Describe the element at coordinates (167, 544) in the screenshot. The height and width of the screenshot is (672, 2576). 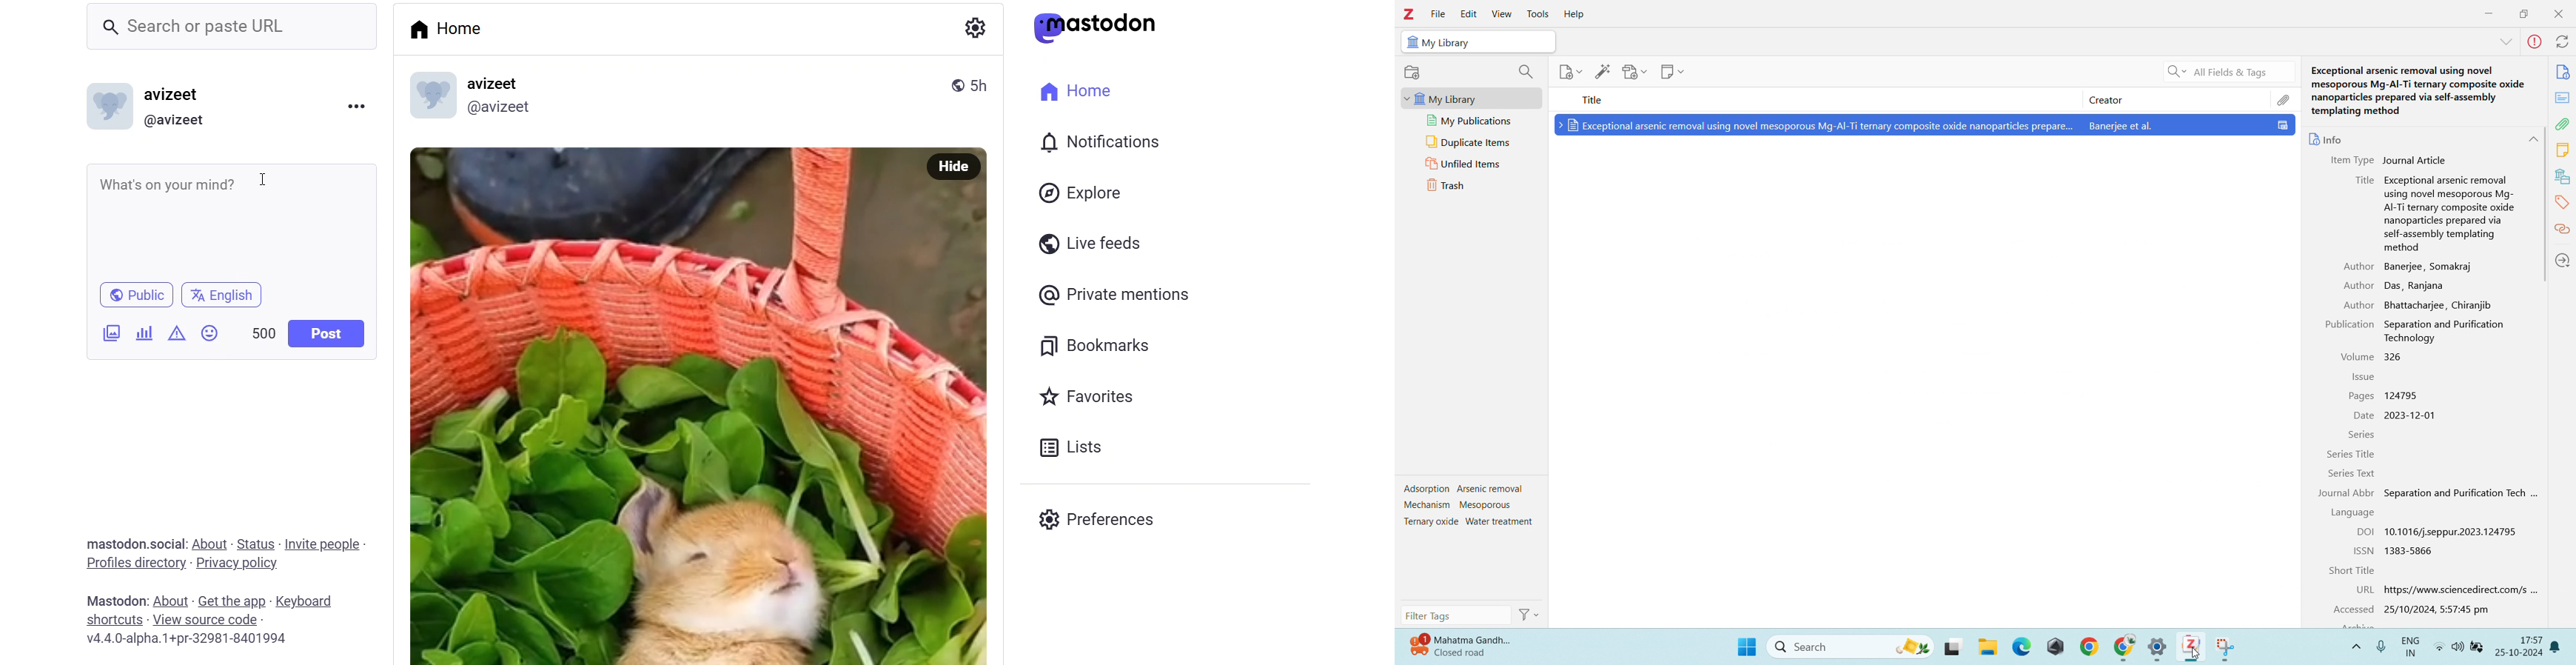
I see `social` at that location.